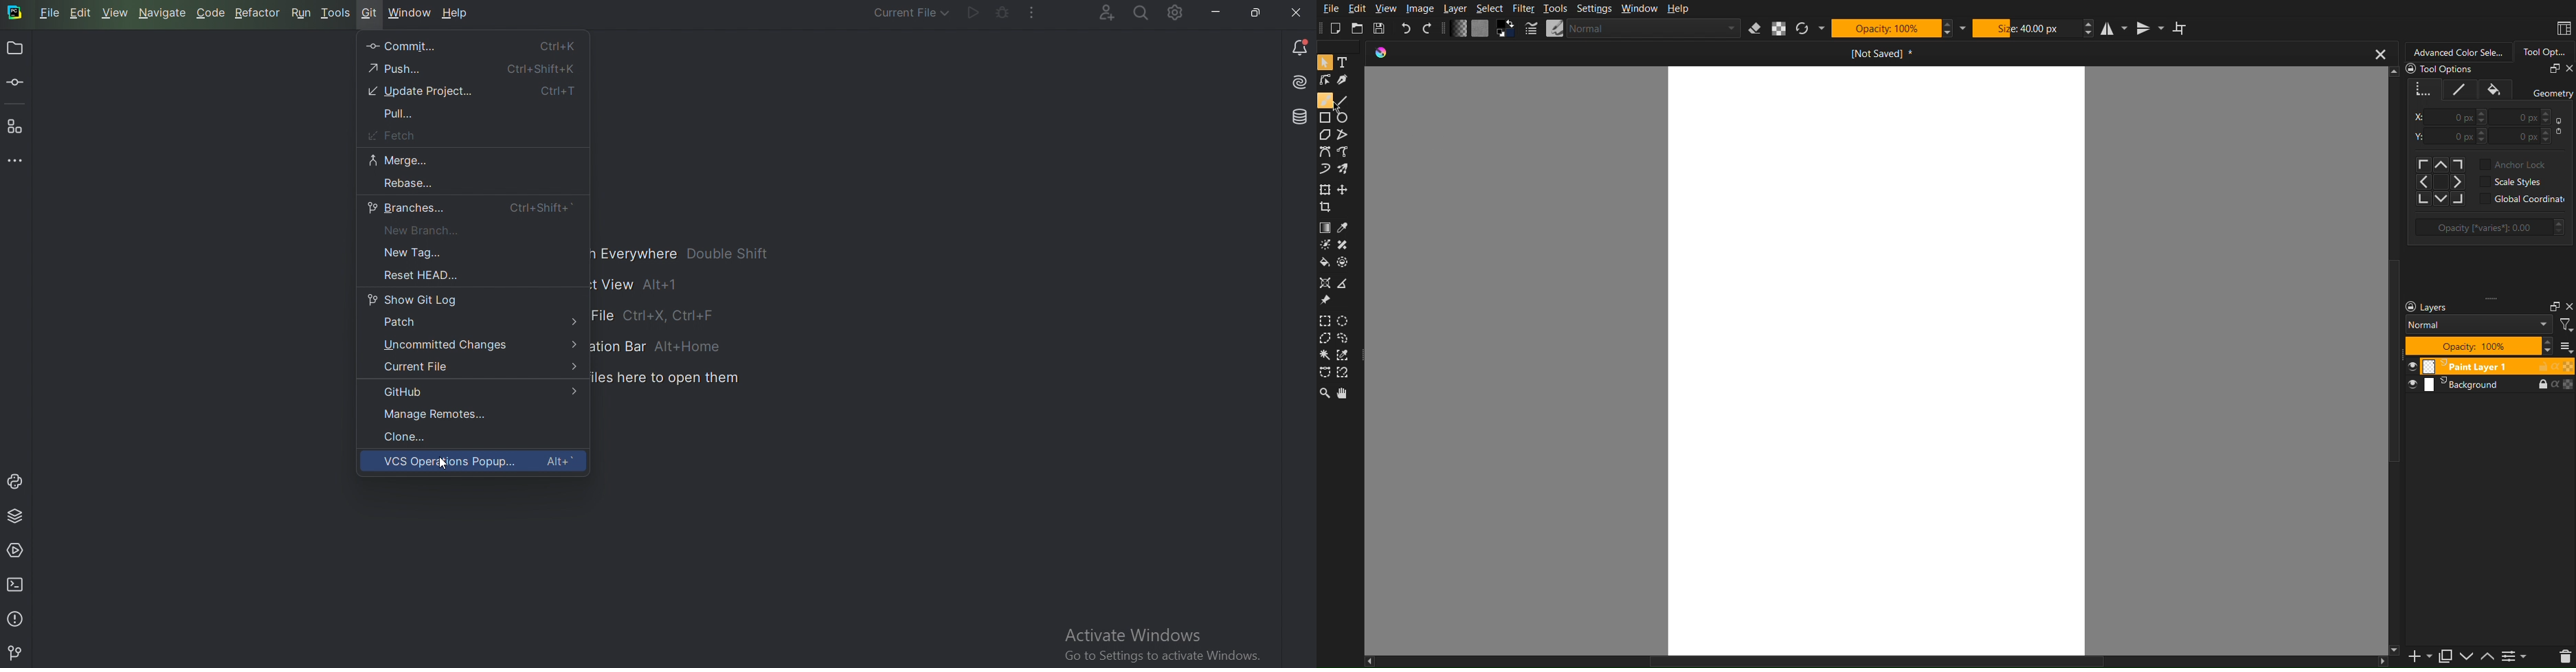 The width and height of the screenshot is (2576, 672). I want to click on Geometry, so click(2424, 89).